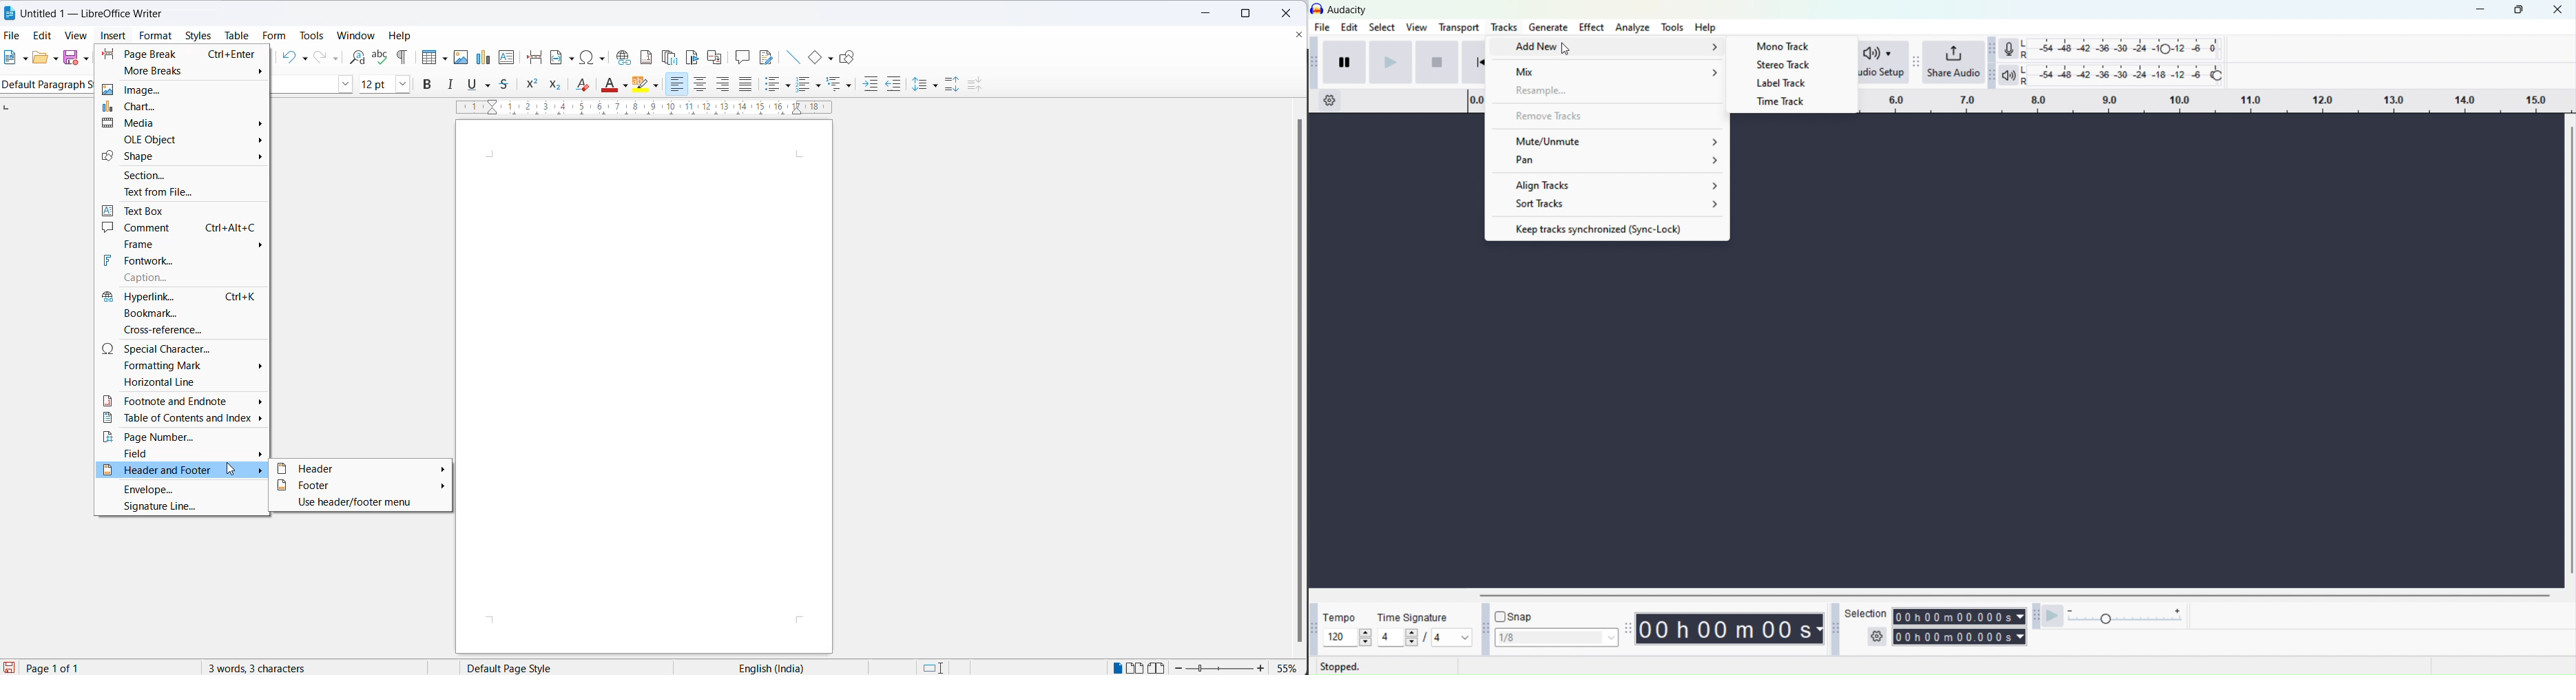  Describe the element at coordinates (2121, 75) in the screenshot. I see `Playback level` at that location.